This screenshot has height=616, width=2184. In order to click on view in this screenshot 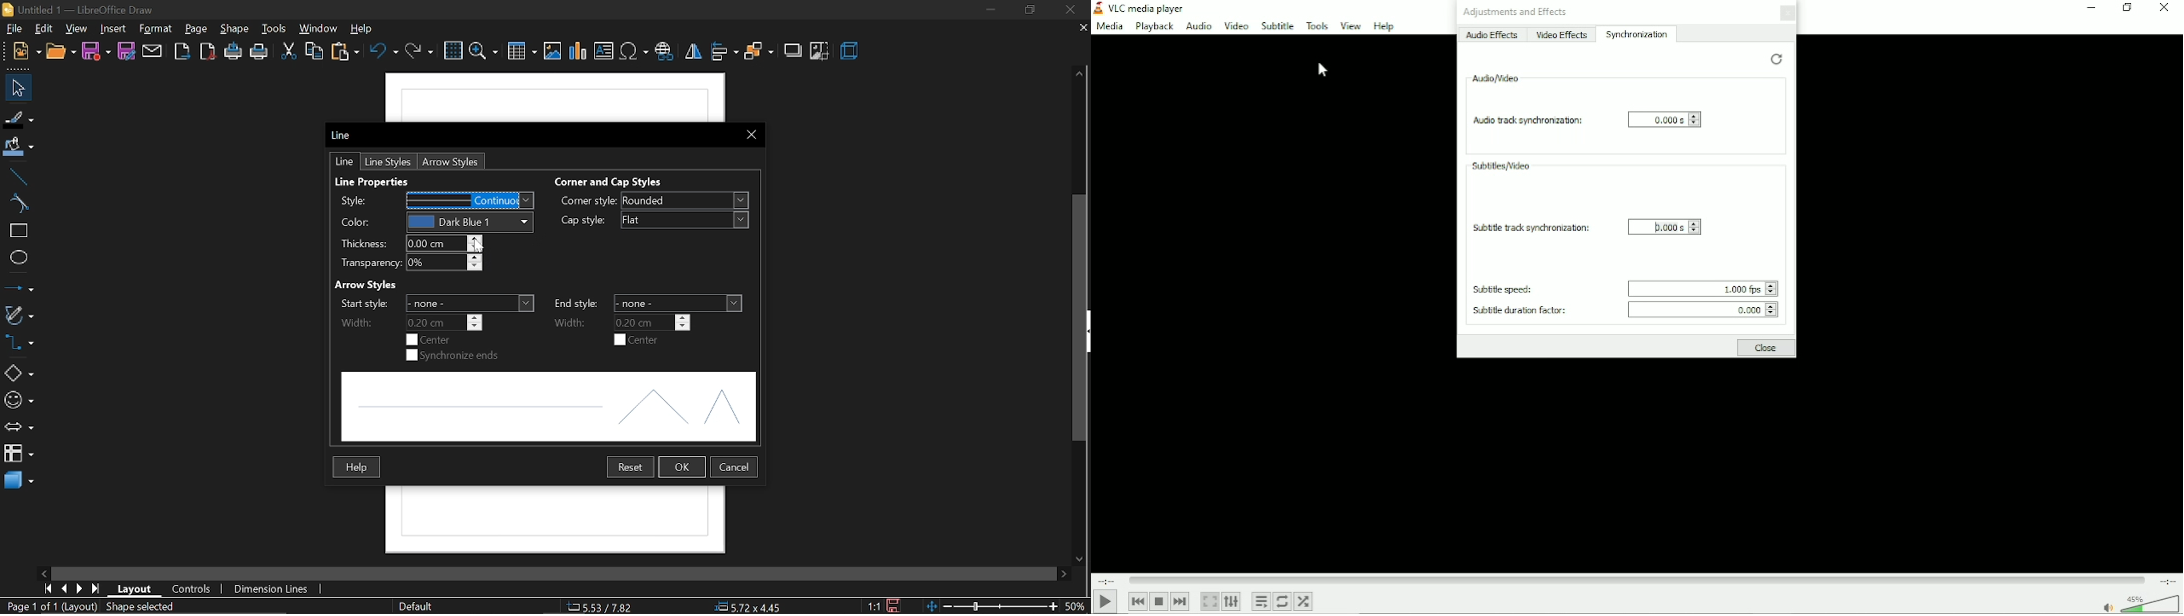, I will do `click(77, 29)`.